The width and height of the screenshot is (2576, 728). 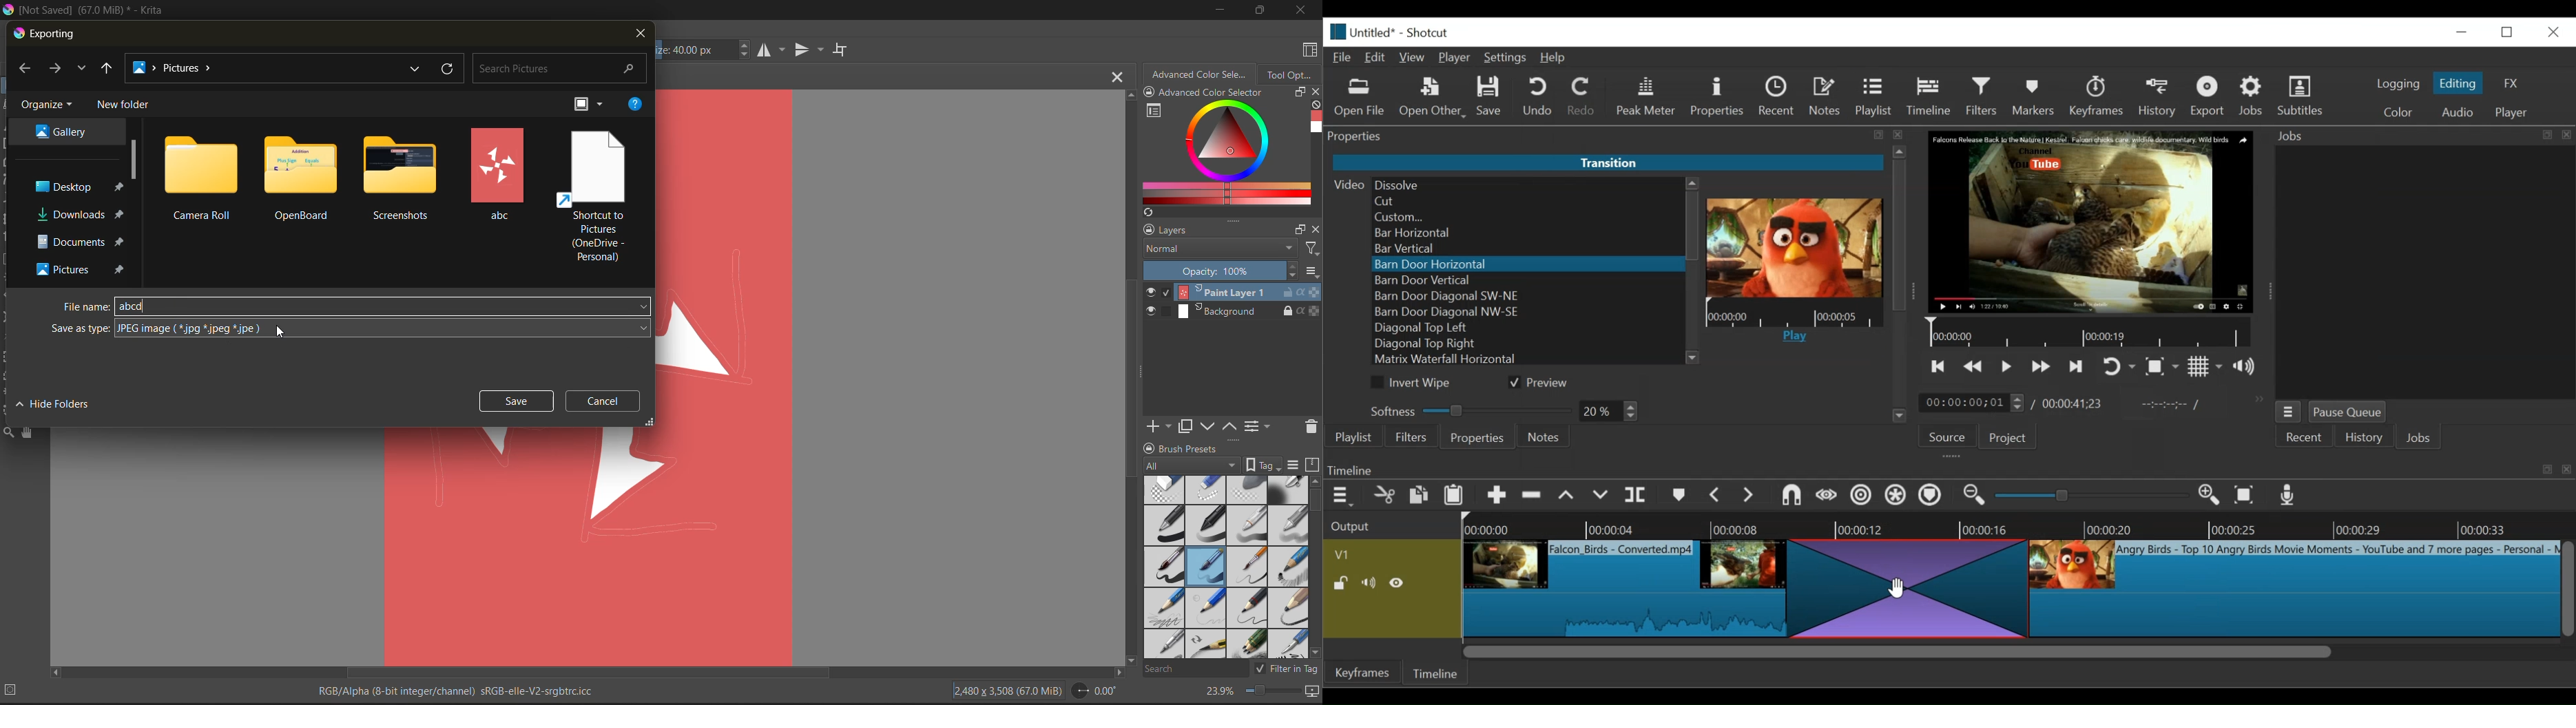 I want to click on Field, so click(x=1610, y=413).